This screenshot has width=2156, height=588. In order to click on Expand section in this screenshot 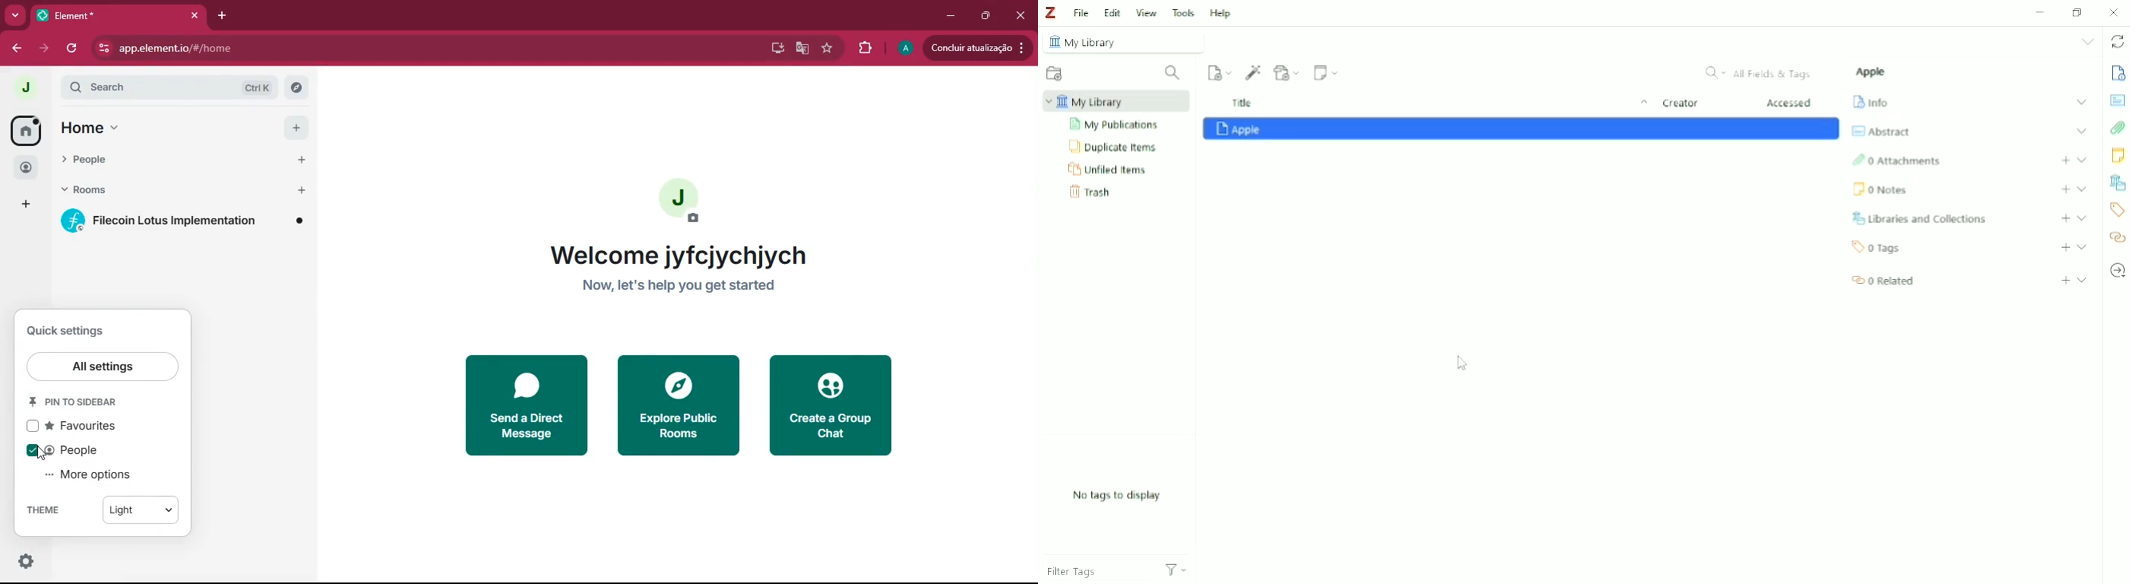, I will do `click(2081, 102)`.